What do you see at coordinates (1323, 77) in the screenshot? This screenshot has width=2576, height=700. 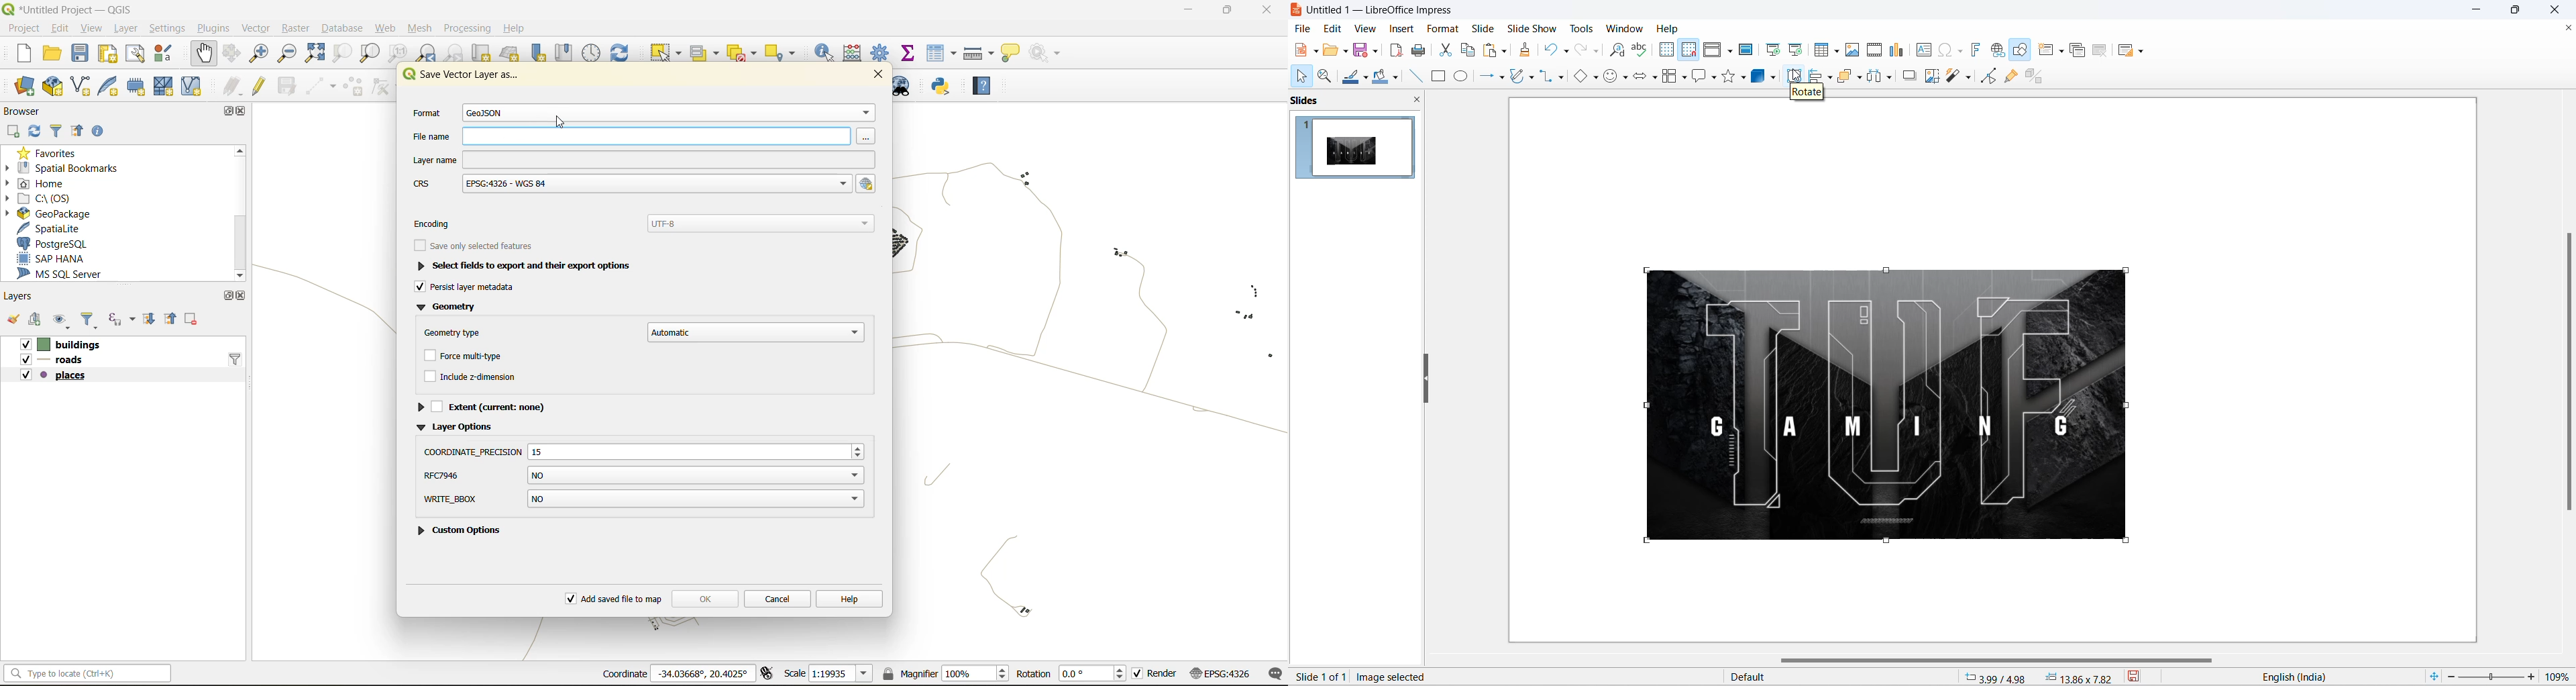 I see `zoom and pan` at bounding box center [1323, 77].